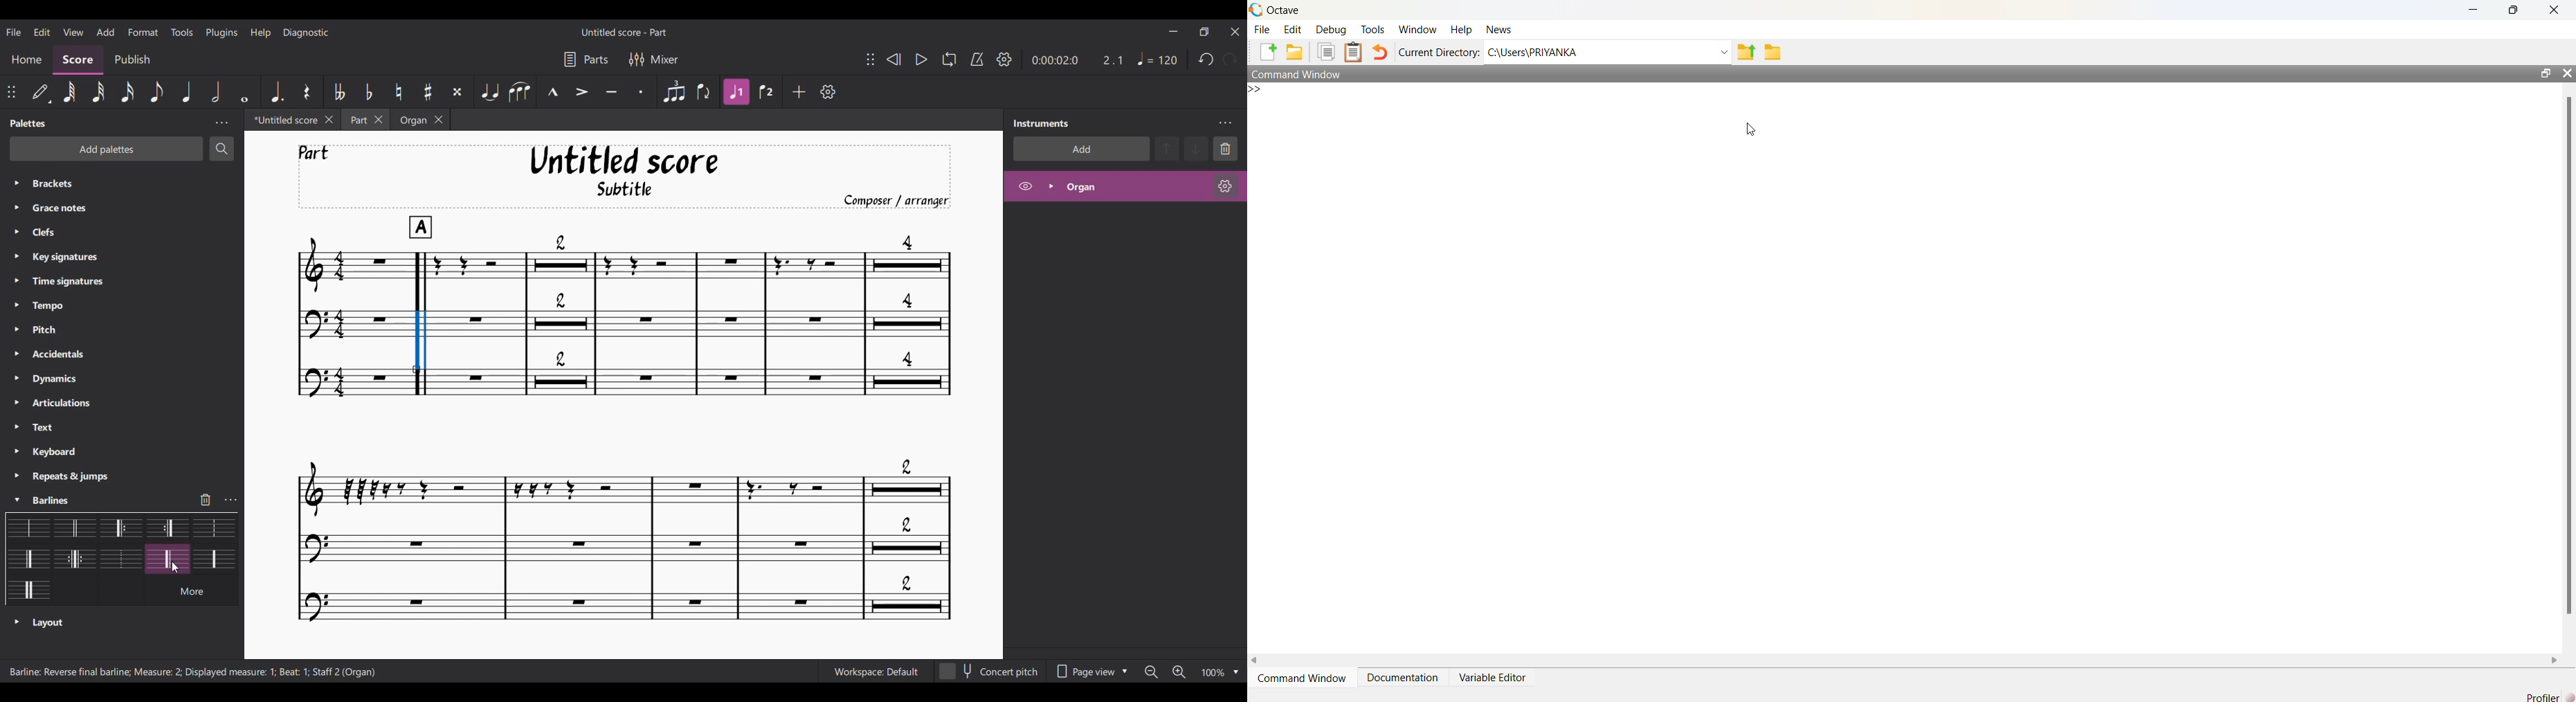 Image resolution: width=2576 pixels, height=728 pixels. Describe the element at coordinates (1598, 53) in the screenshot. I see `C:\Users\PRIYANKA` at that location.